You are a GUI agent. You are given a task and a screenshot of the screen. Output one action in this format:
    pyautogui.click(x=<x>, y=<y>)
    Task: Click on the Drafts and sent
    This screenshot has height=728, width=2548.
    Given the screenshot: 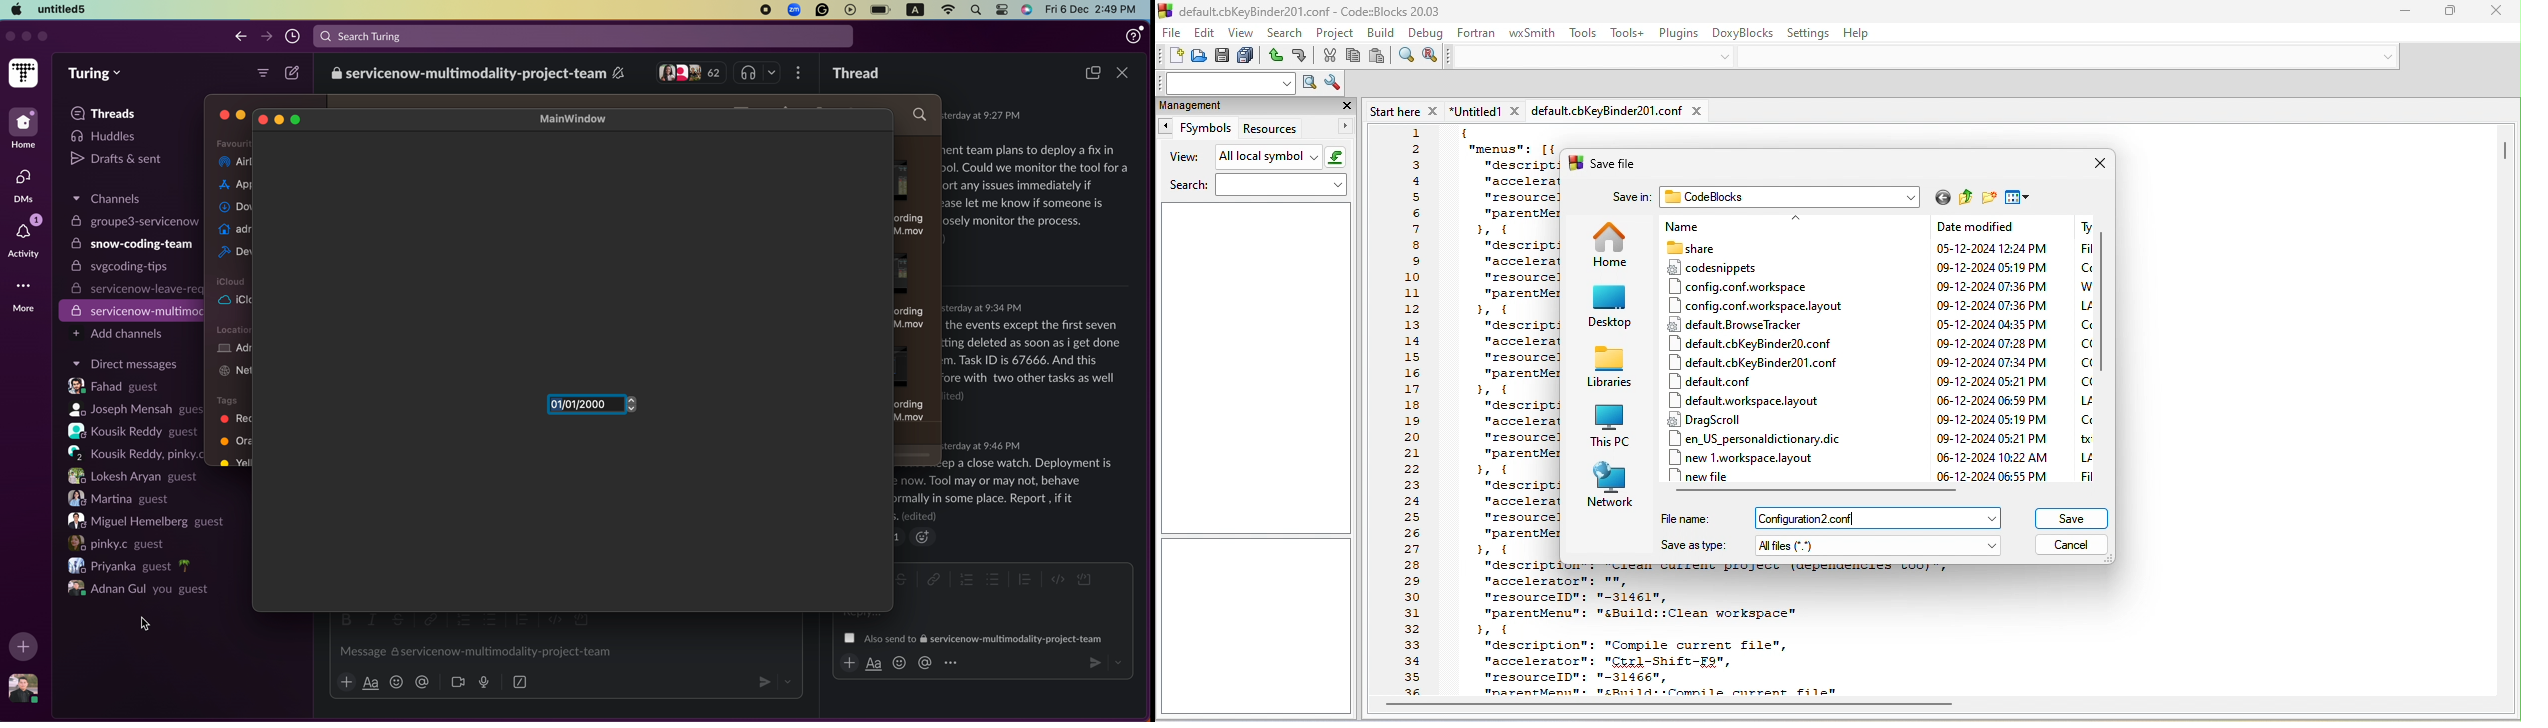 What is the action you would take?
    pyautogui.click(x=119, y=158)
    